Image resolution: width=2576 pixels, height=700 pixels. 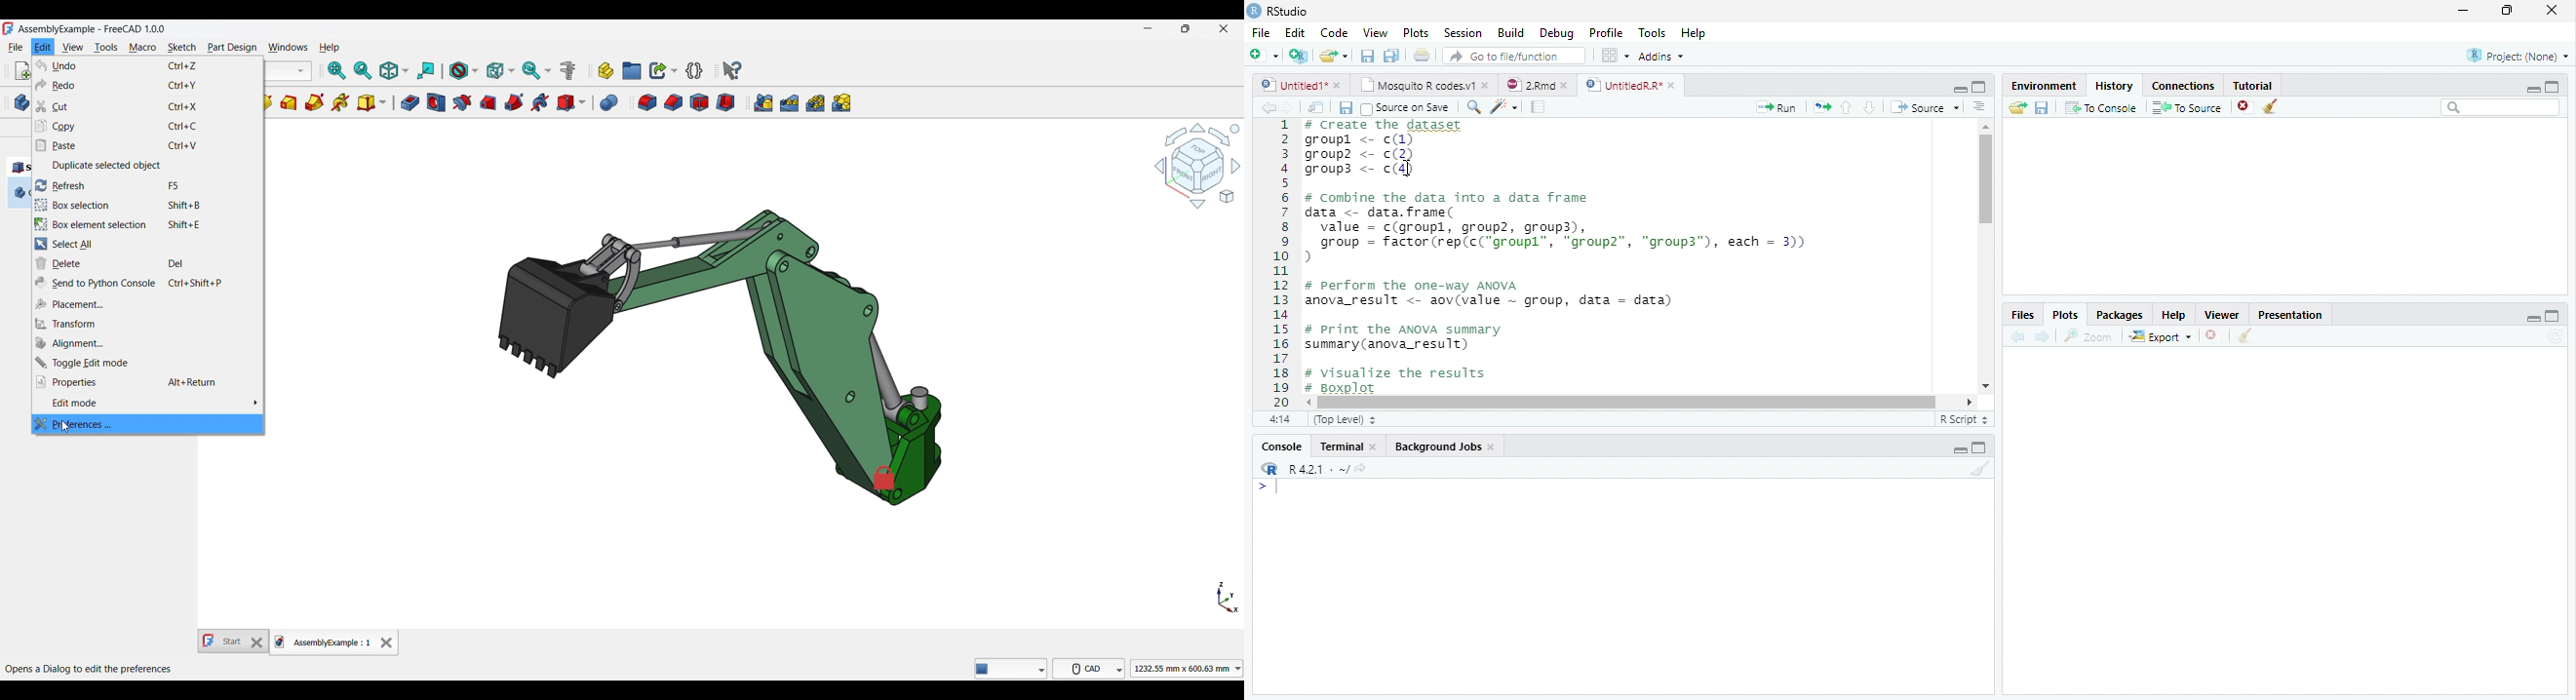 I want to click on Fillet, so click(x=648, y=103).